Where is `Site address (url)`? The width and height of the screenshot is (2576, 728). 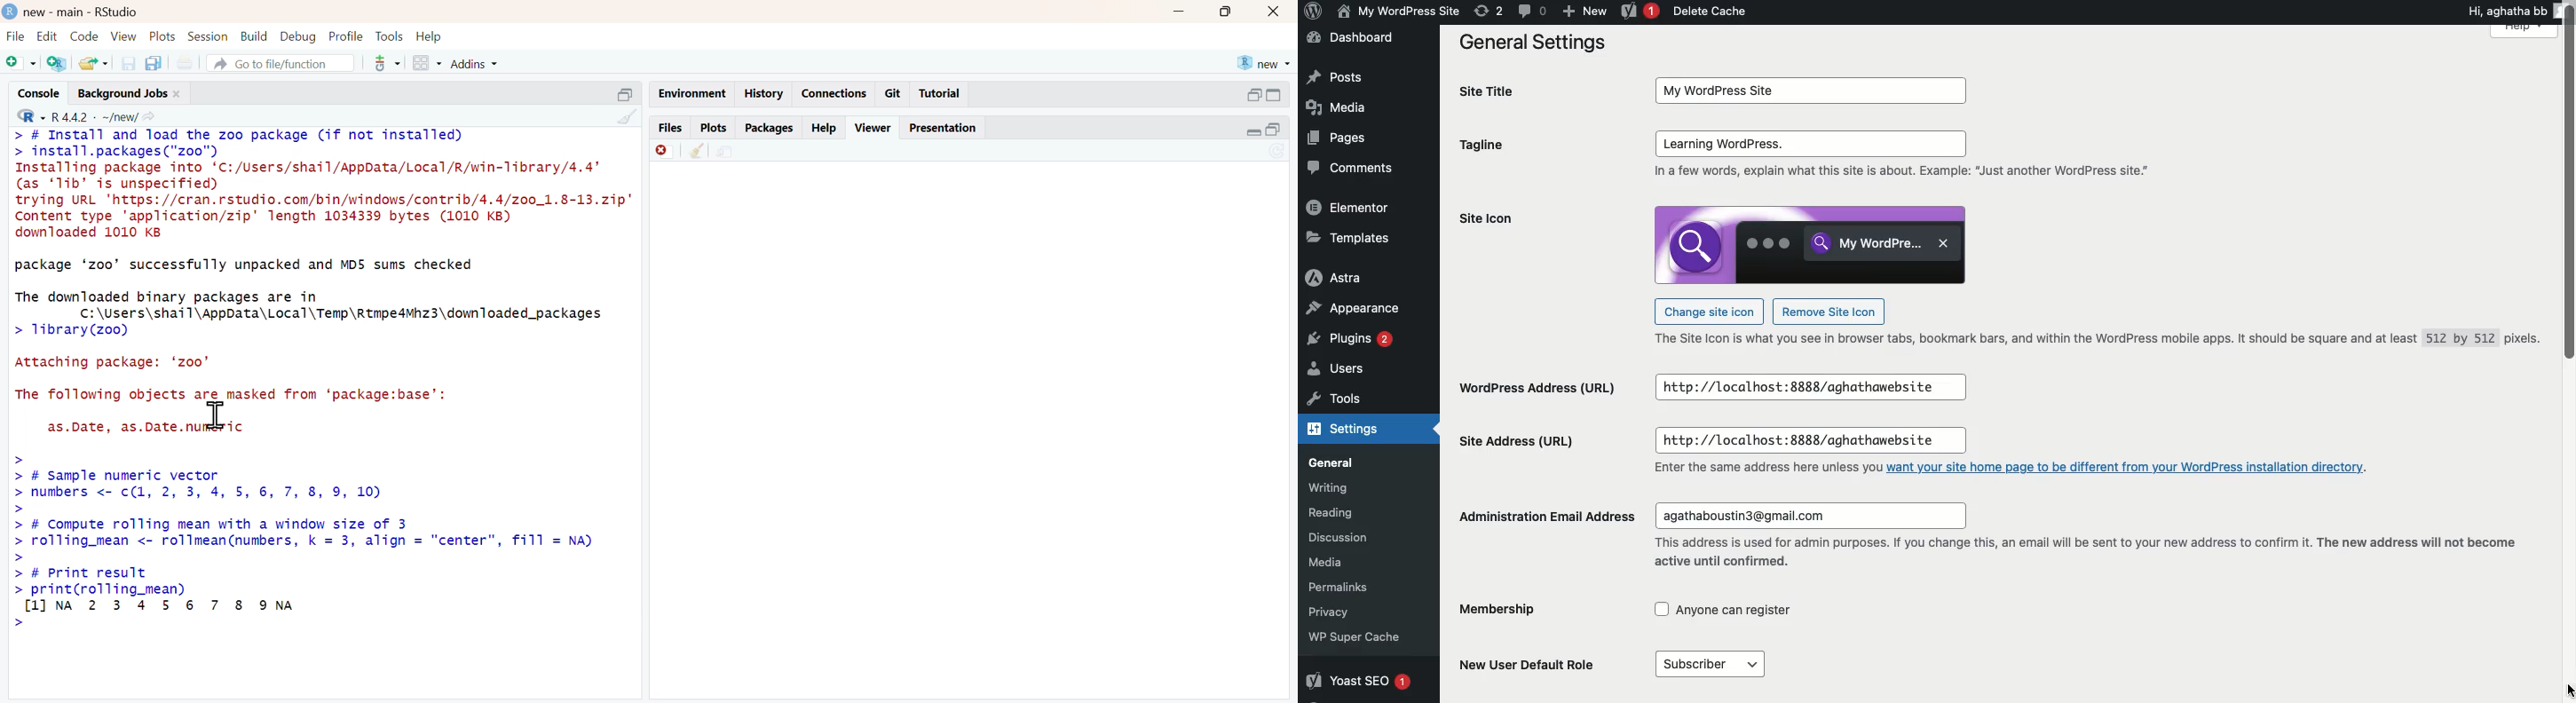
Site address (url) is located at coordinates (1521, 434).